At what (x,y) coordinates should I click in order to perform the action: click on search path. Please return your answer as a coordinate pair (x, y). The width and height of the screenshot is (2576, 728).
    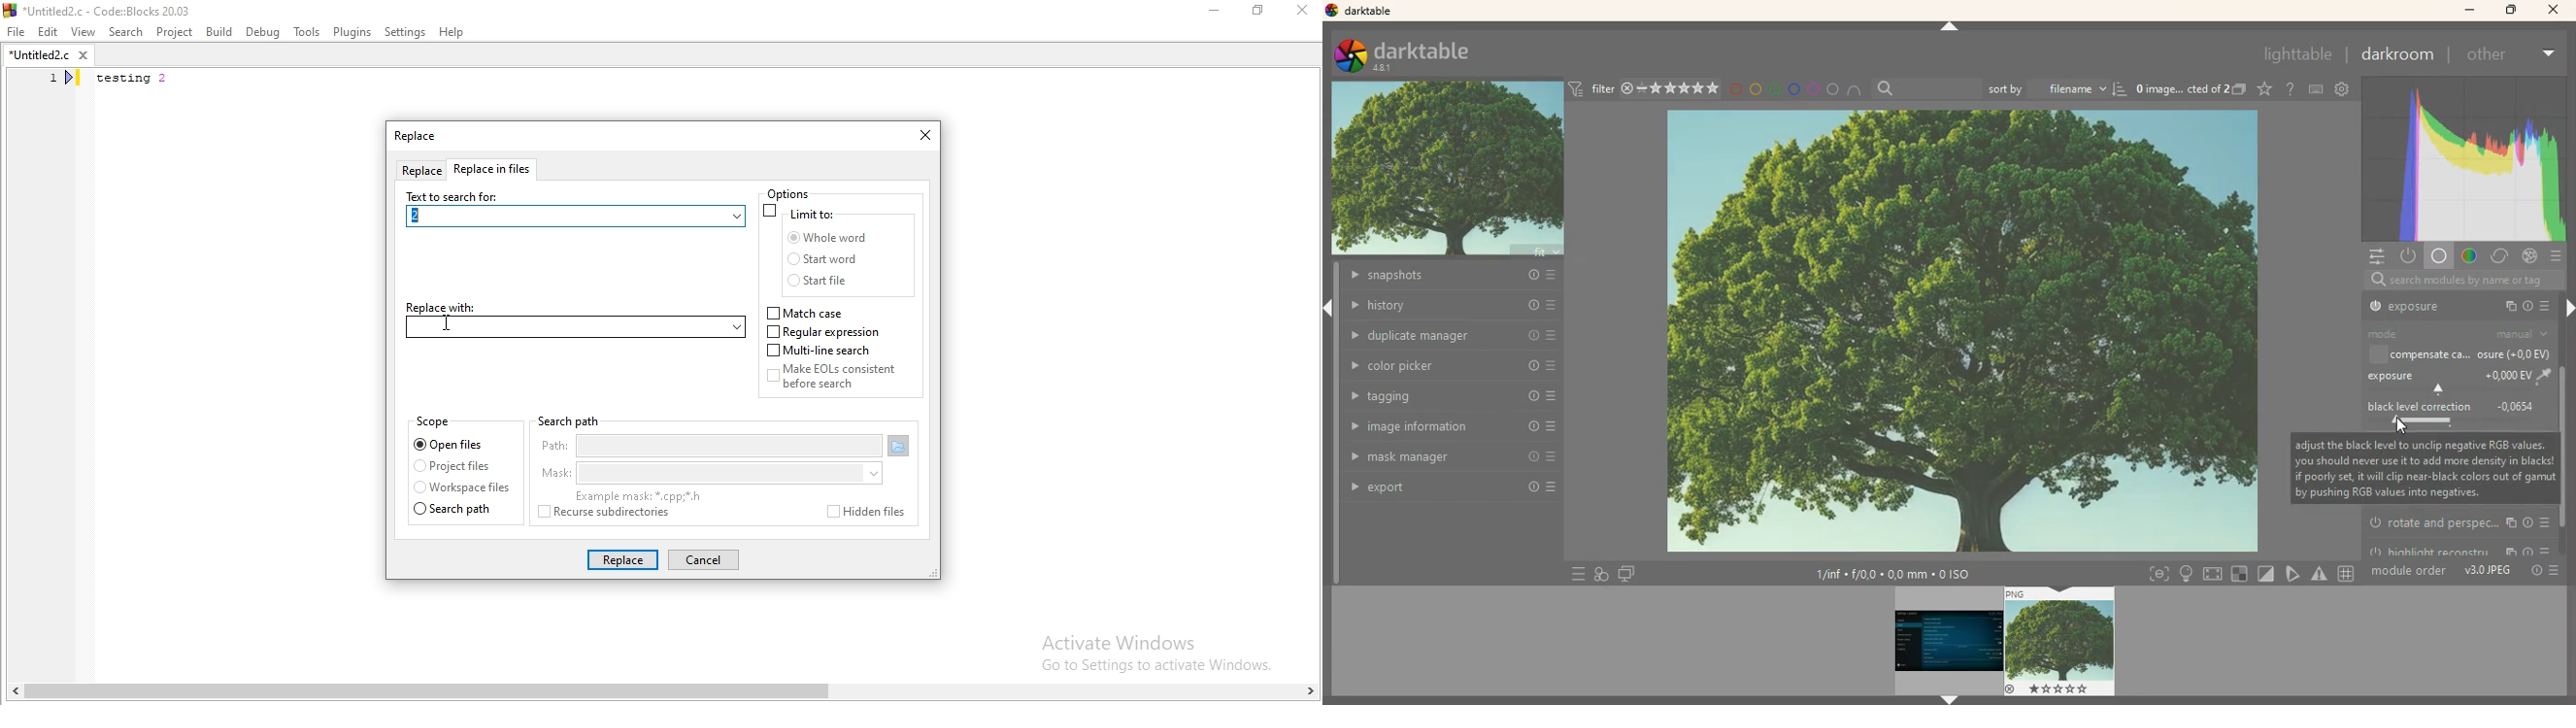
    Looking at the image, I should click on (567, 421).